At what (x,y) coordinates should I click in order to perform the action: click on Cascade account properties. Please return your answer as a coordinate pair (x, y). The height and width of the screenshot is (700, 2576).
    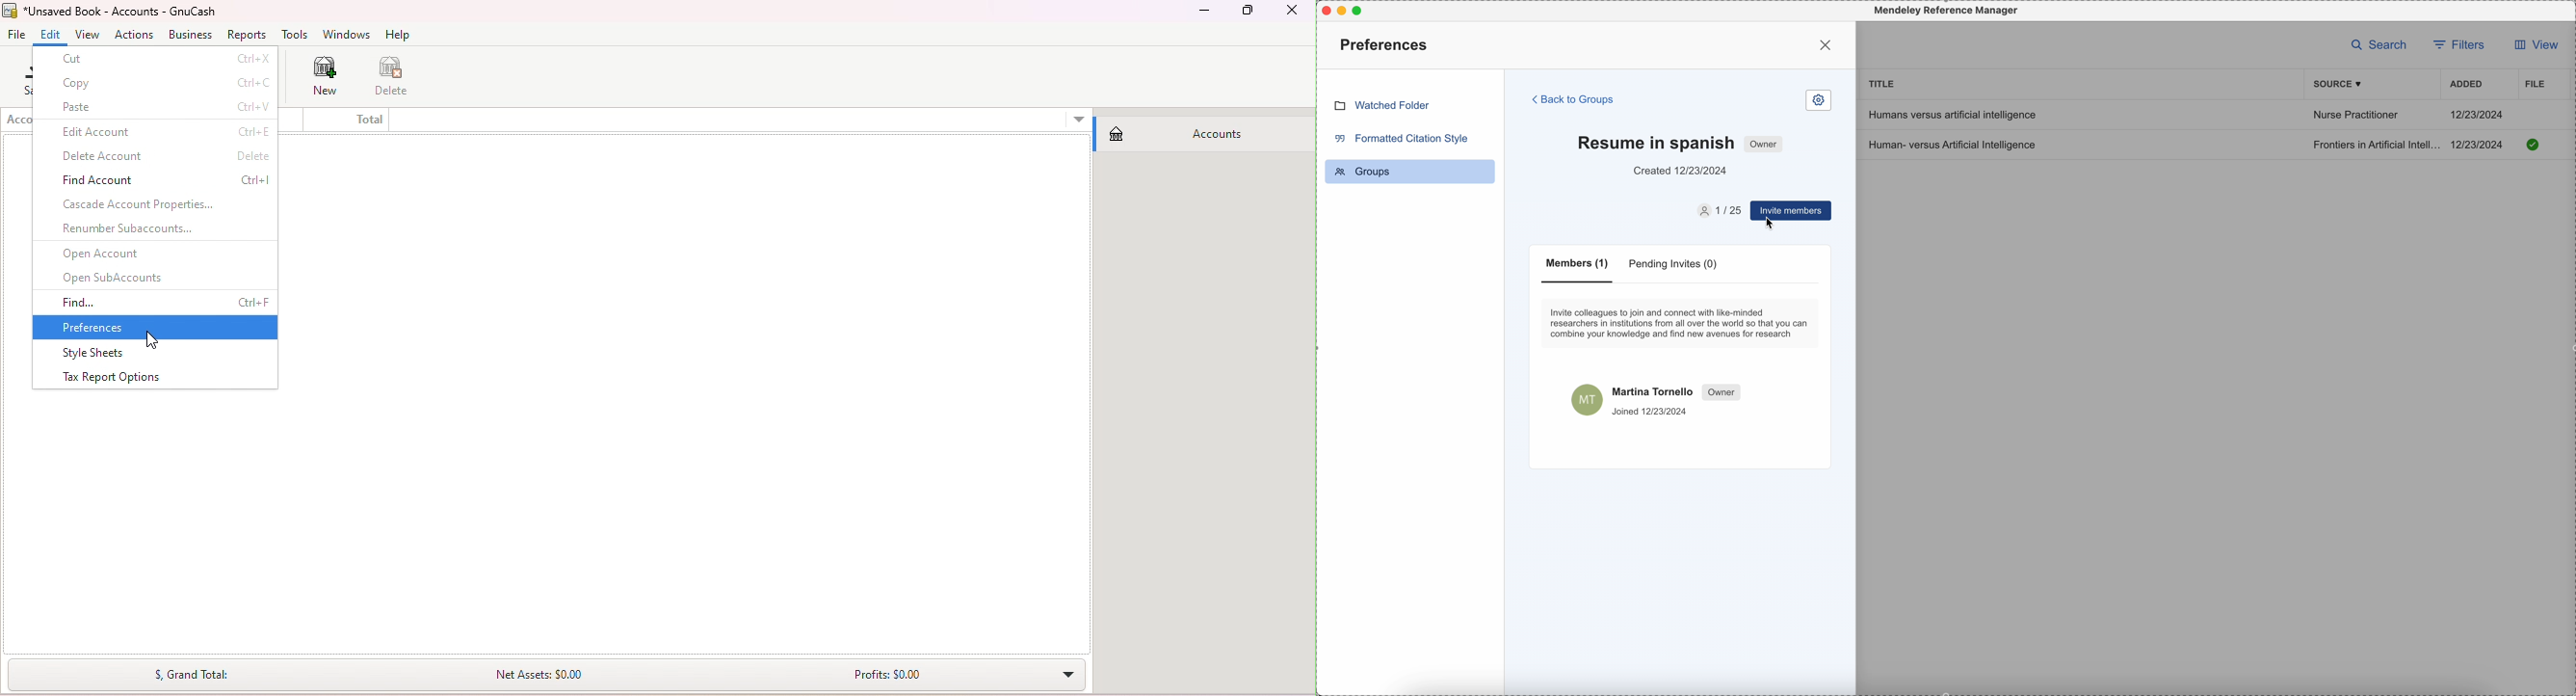
    Looking at the image, I should click on (157, 201).